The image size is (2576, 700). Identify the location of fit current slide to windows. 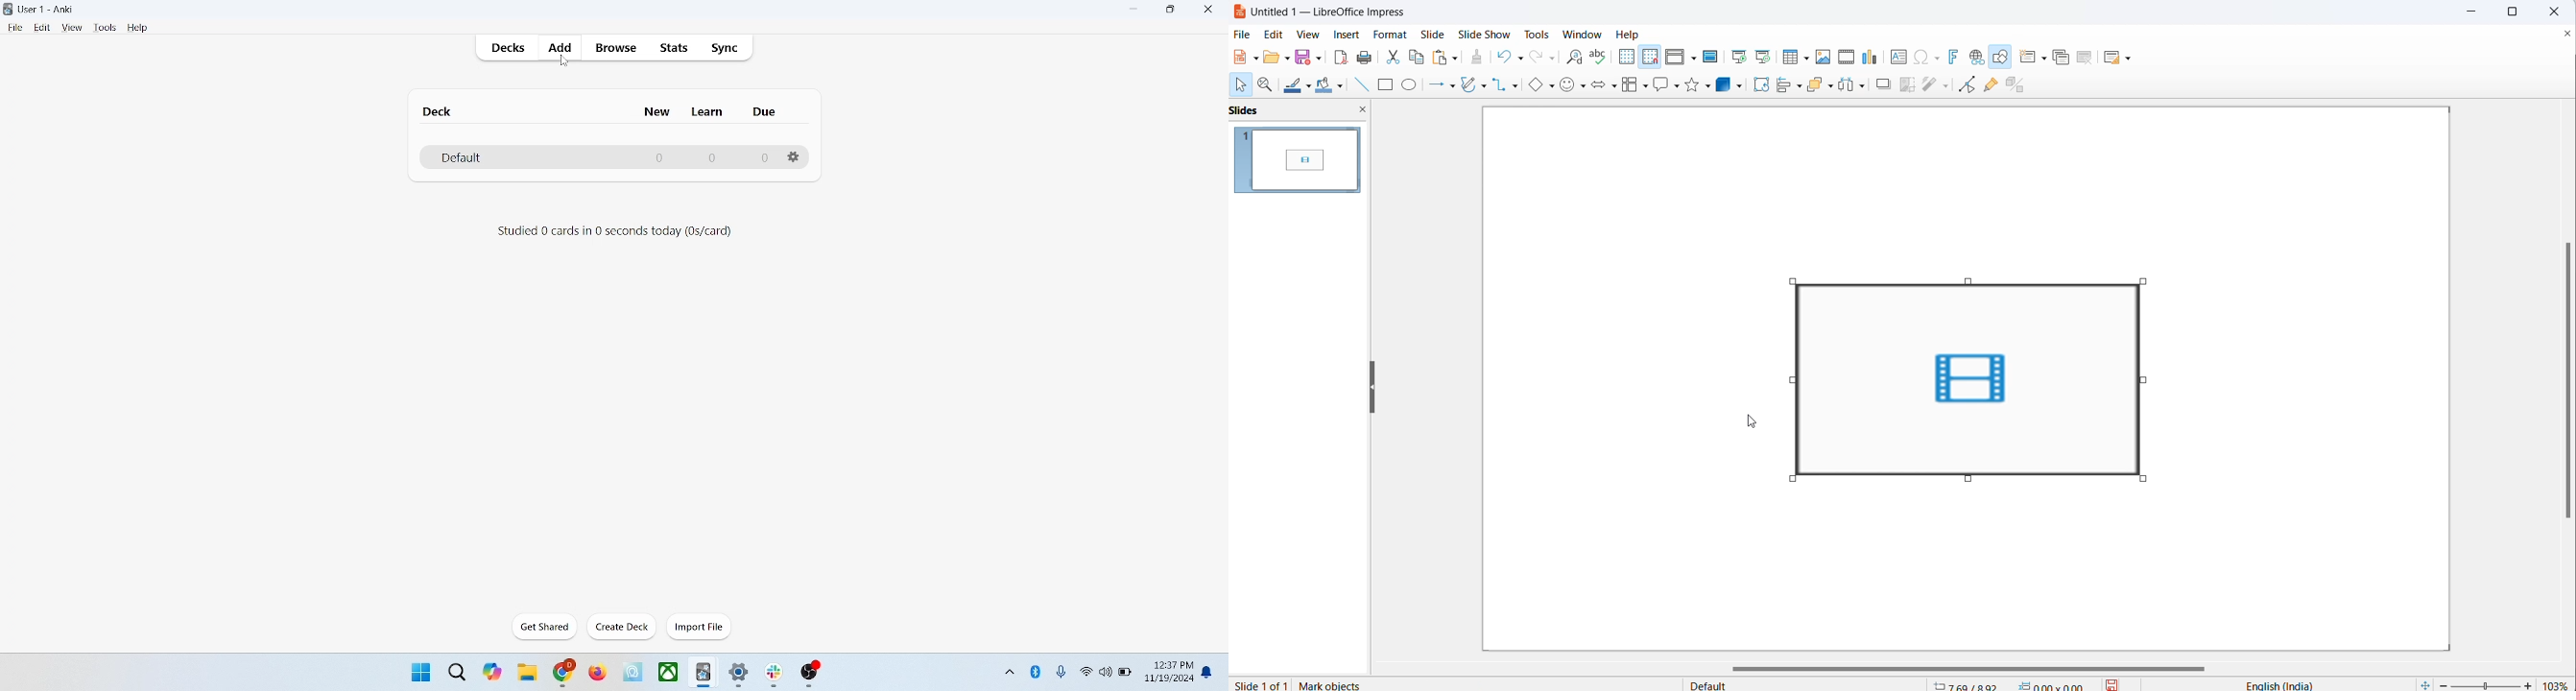
(2424, 684).